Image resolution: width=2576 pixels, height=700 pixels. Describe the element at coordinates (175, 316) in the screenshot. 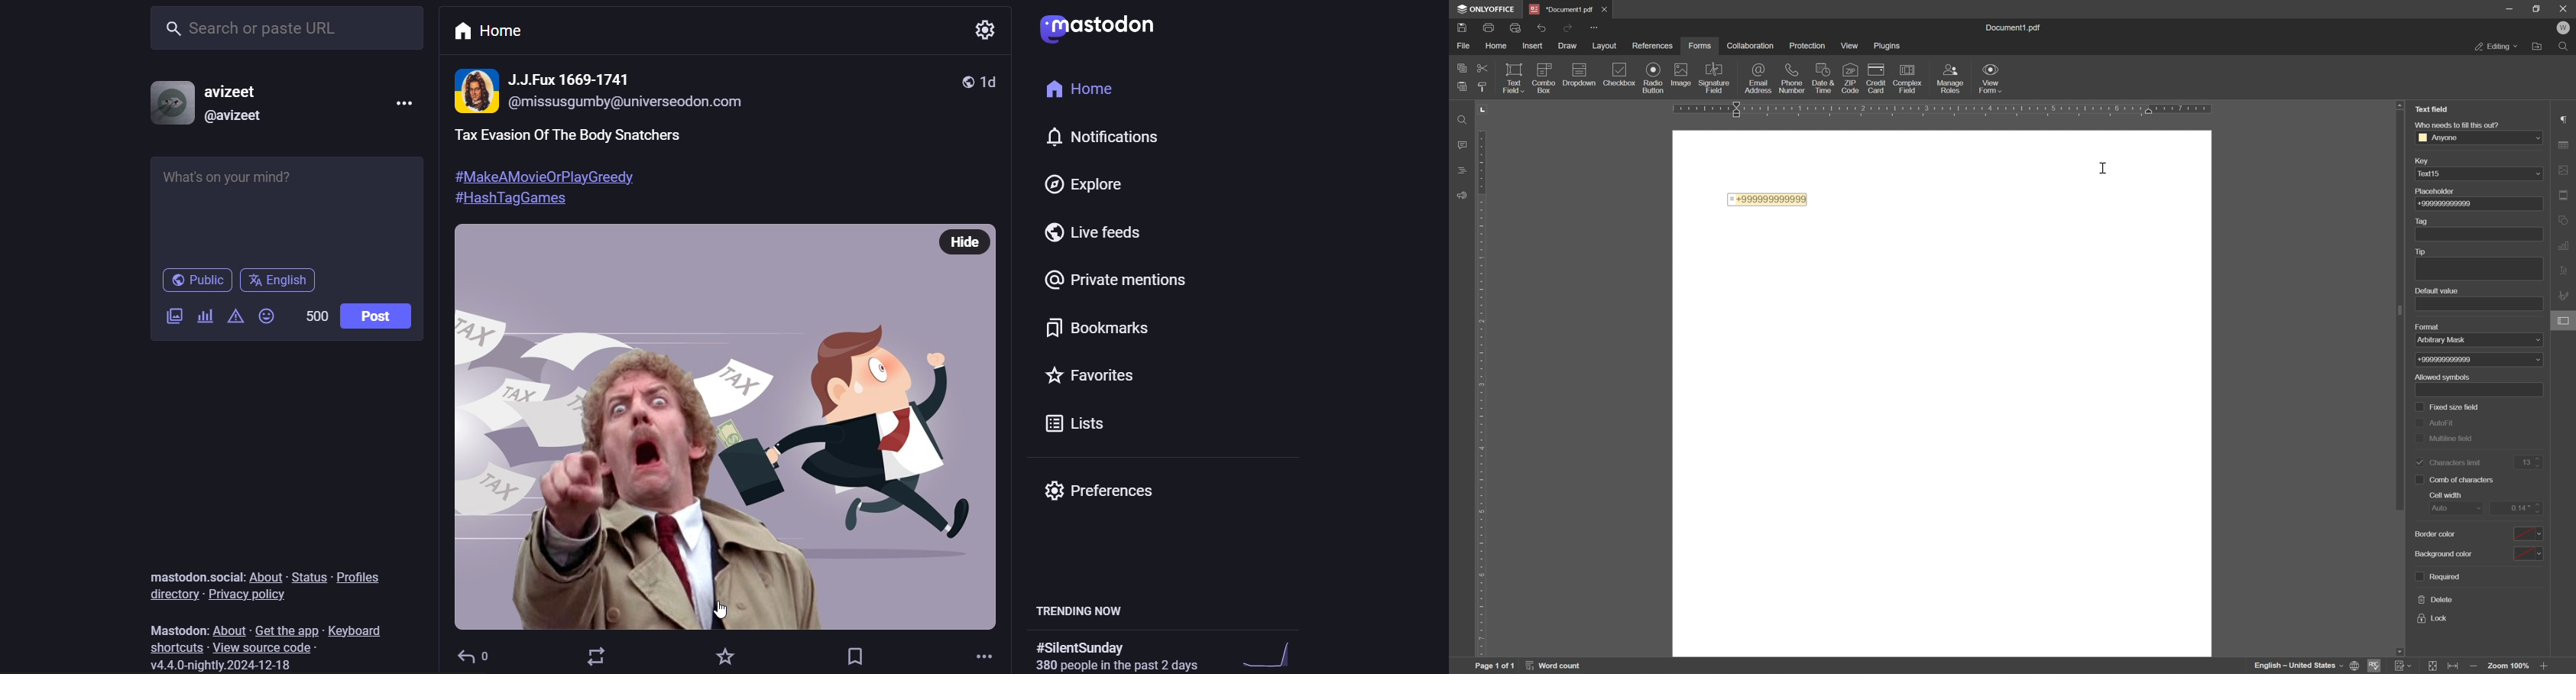

I see `image/video` at that location.